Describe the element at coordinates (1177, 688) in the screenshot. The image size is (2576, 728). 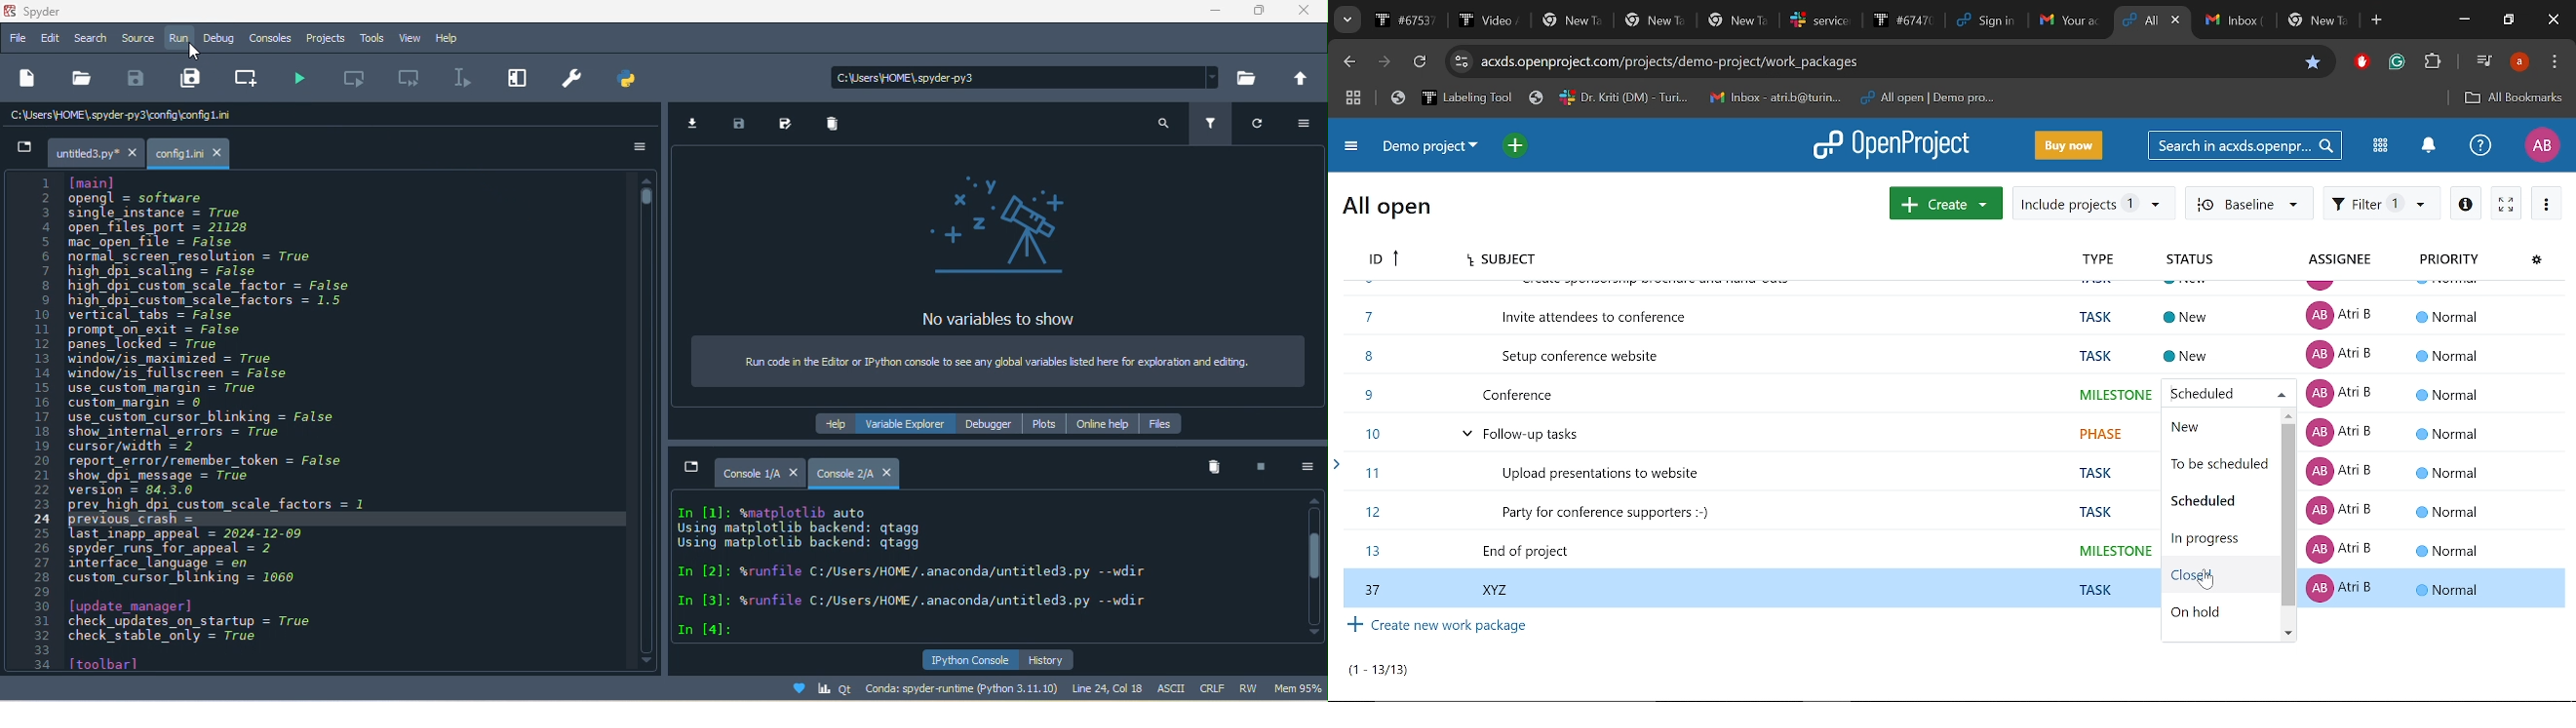
I see `ascii` at that location.